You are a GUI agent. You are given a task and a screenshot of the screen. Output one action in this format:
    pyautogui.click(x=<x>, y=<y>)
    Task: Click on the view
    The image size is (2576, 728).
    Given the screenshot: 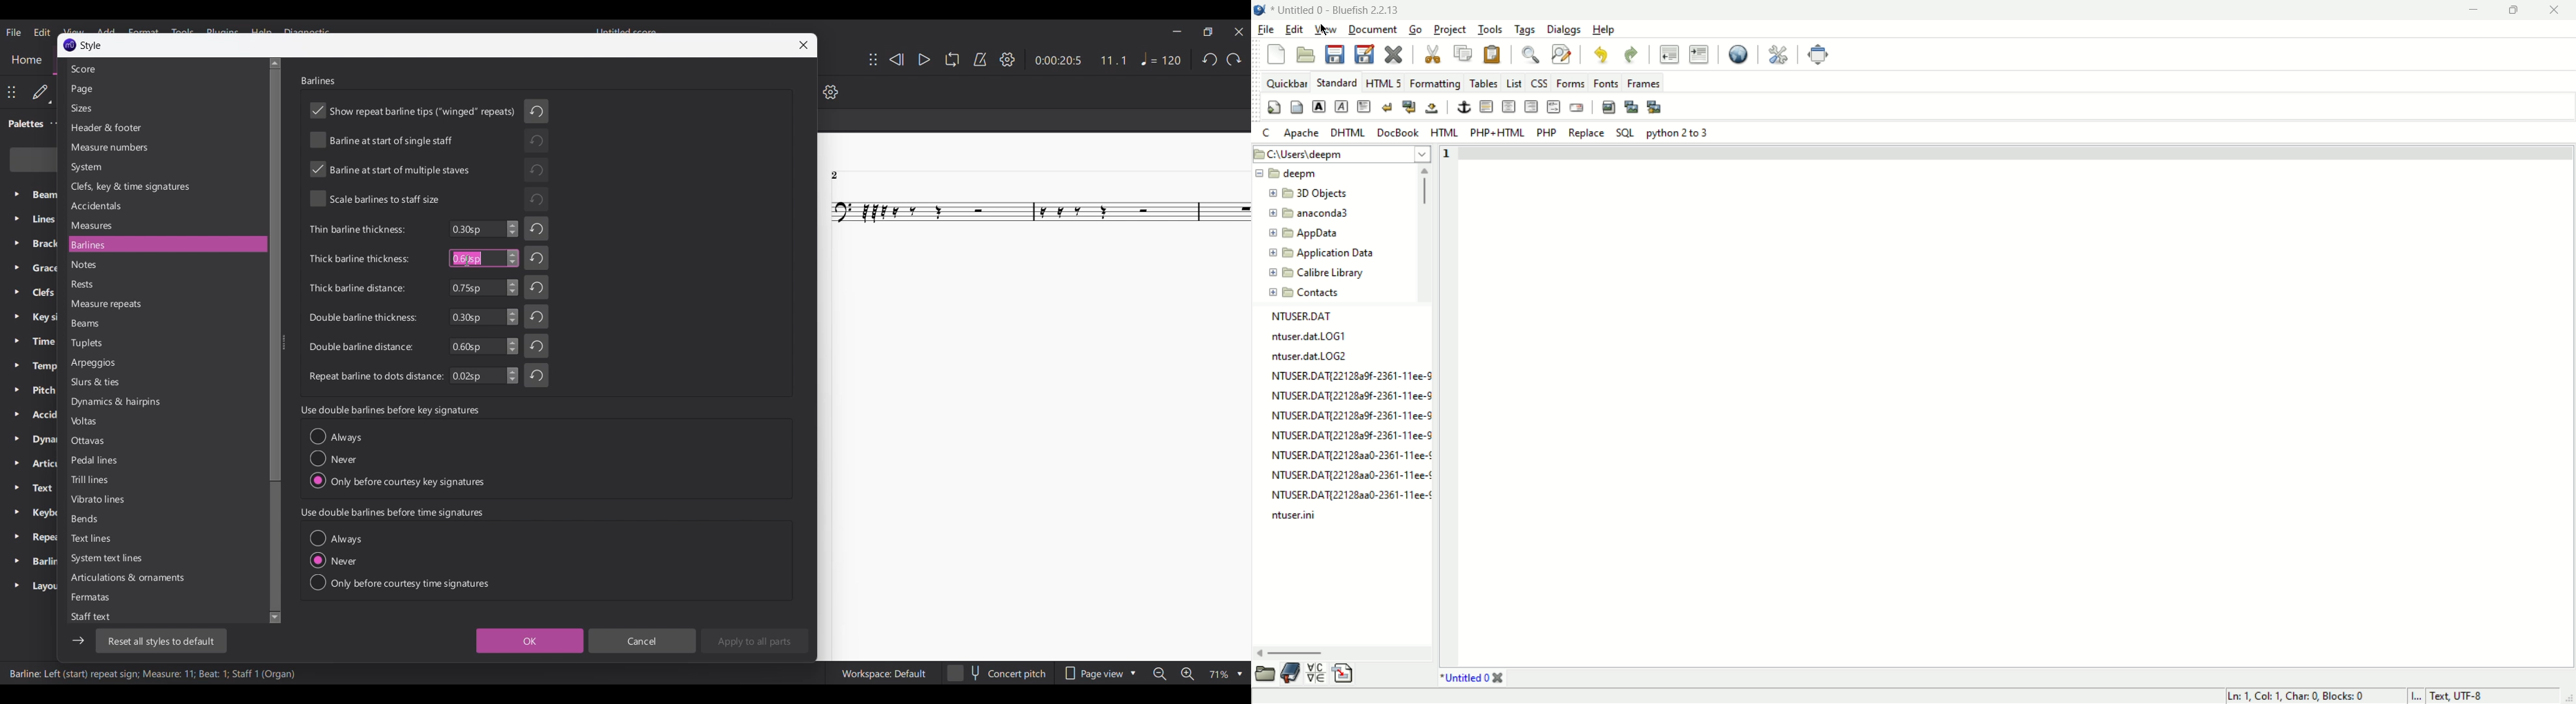 What is the action you would take?
    pyautogui.click(x=1324, y=30)
    